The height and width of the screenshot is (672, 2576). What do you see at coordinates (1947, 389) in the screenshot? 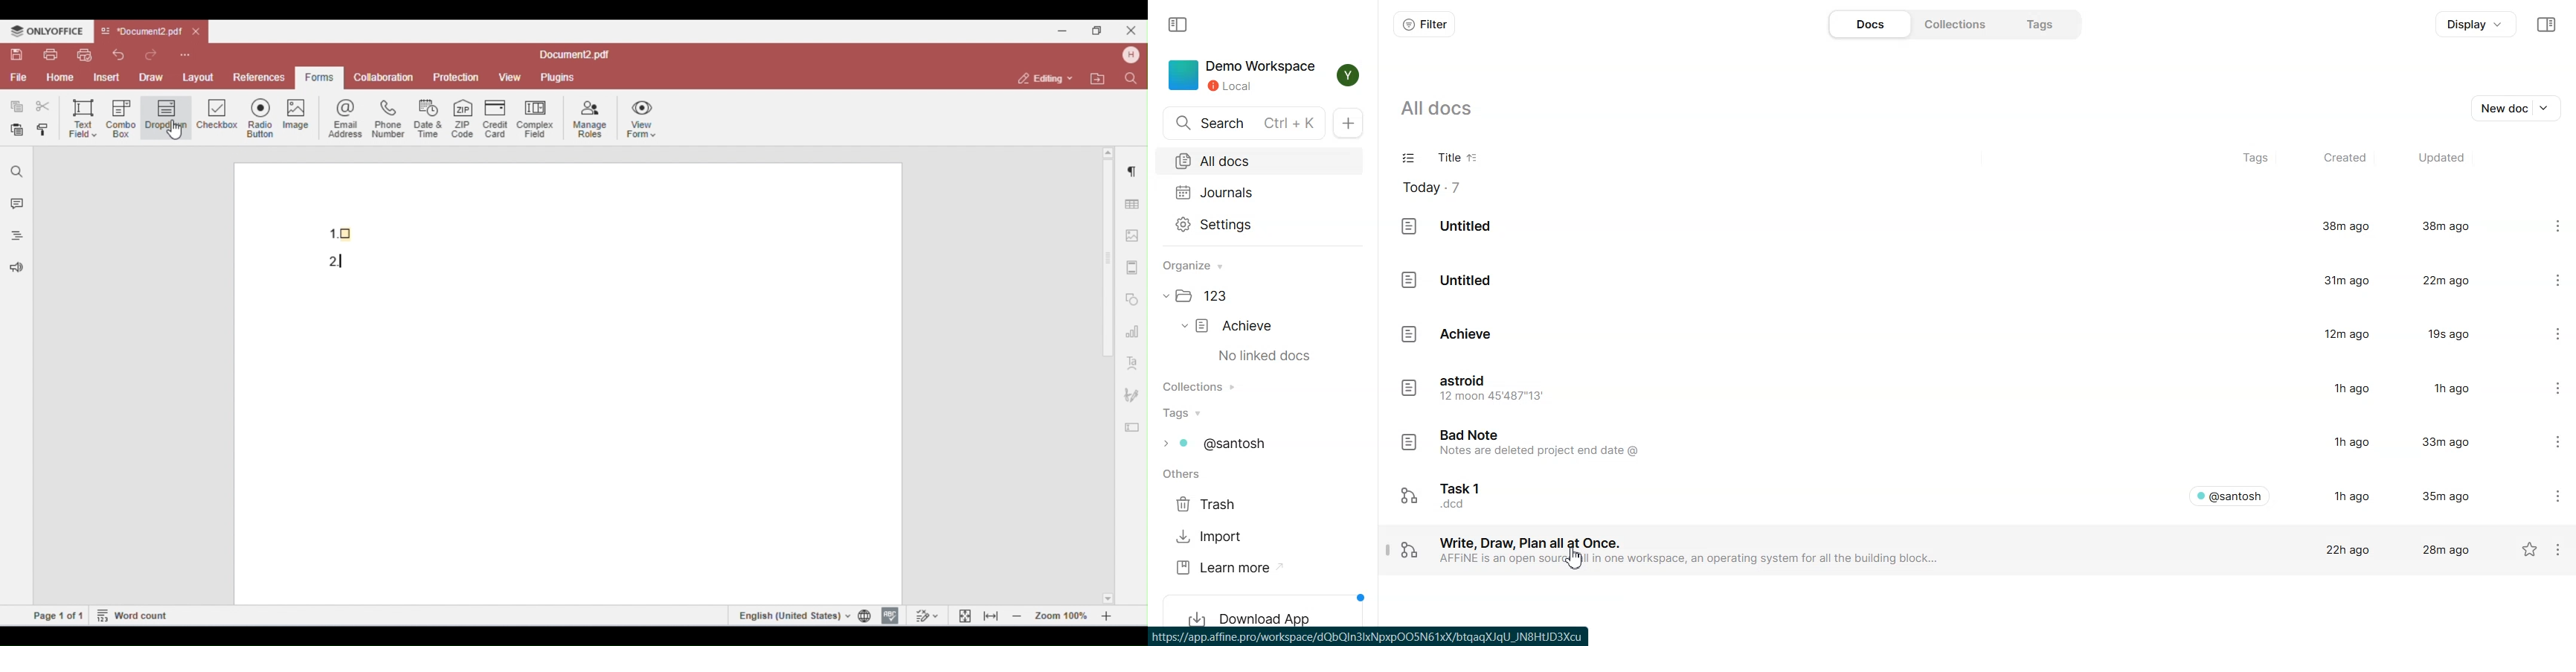
I see `Doc file` at bounding box center [1947, 389].